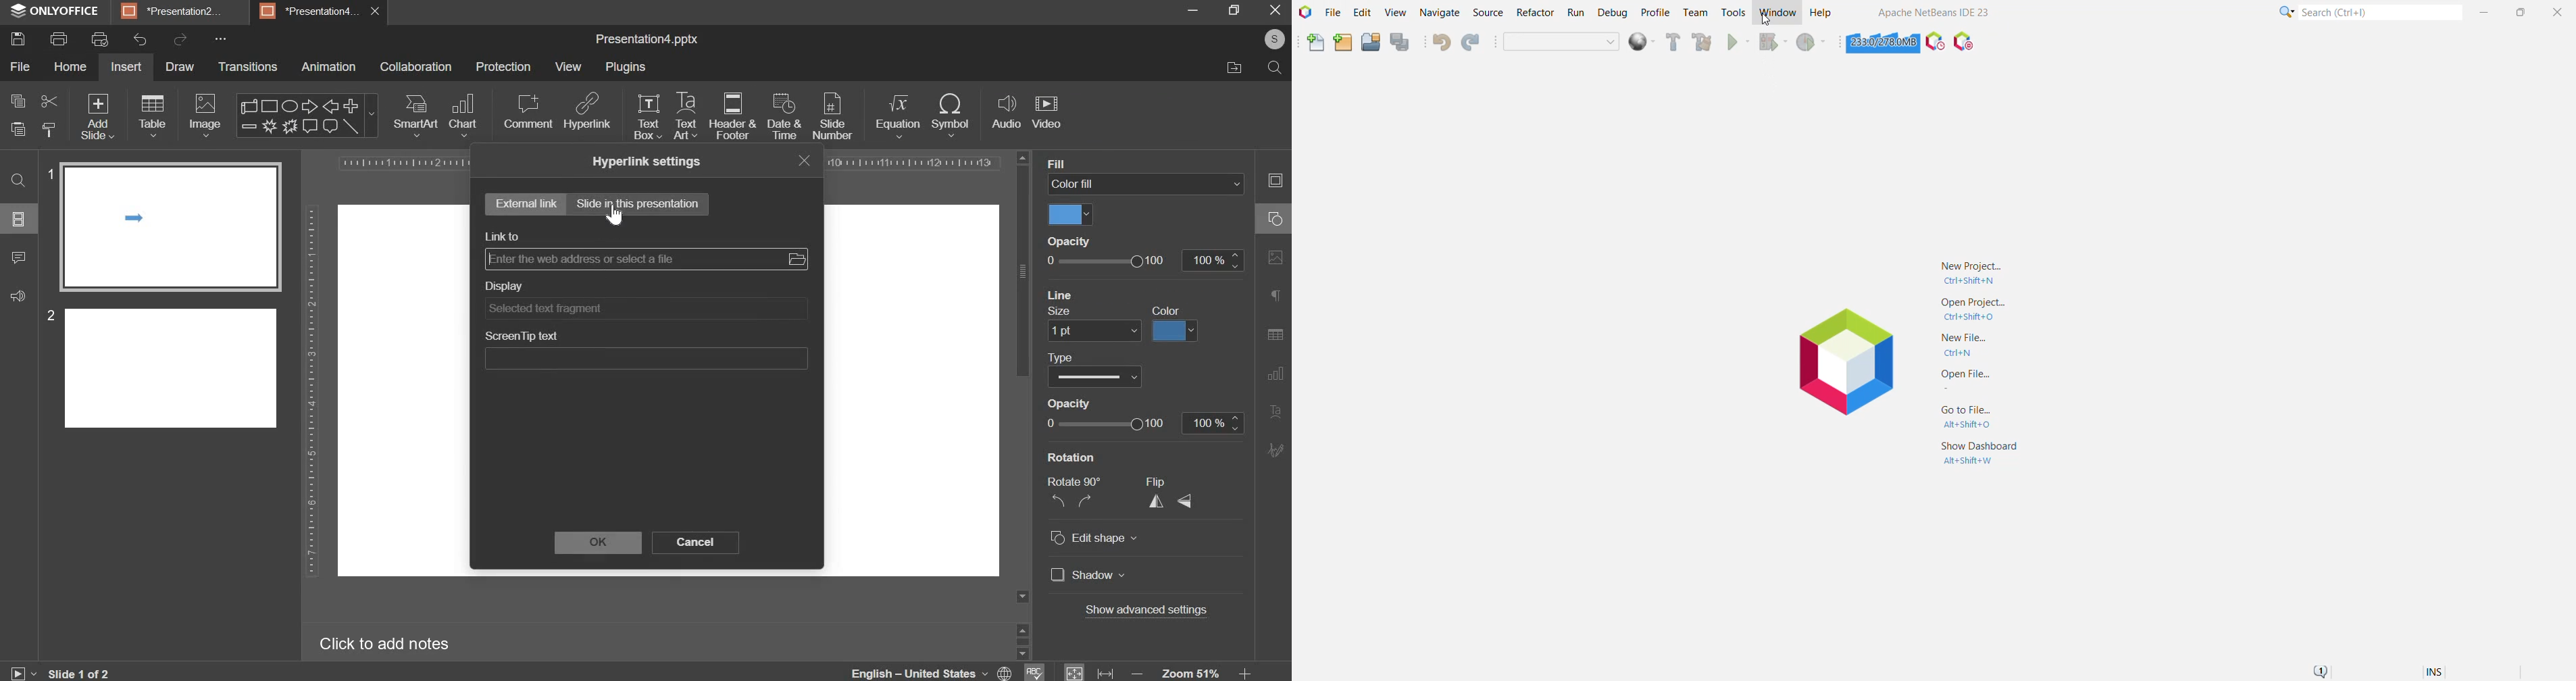  I want to click on Hyperlink settings, so click(656, 161).